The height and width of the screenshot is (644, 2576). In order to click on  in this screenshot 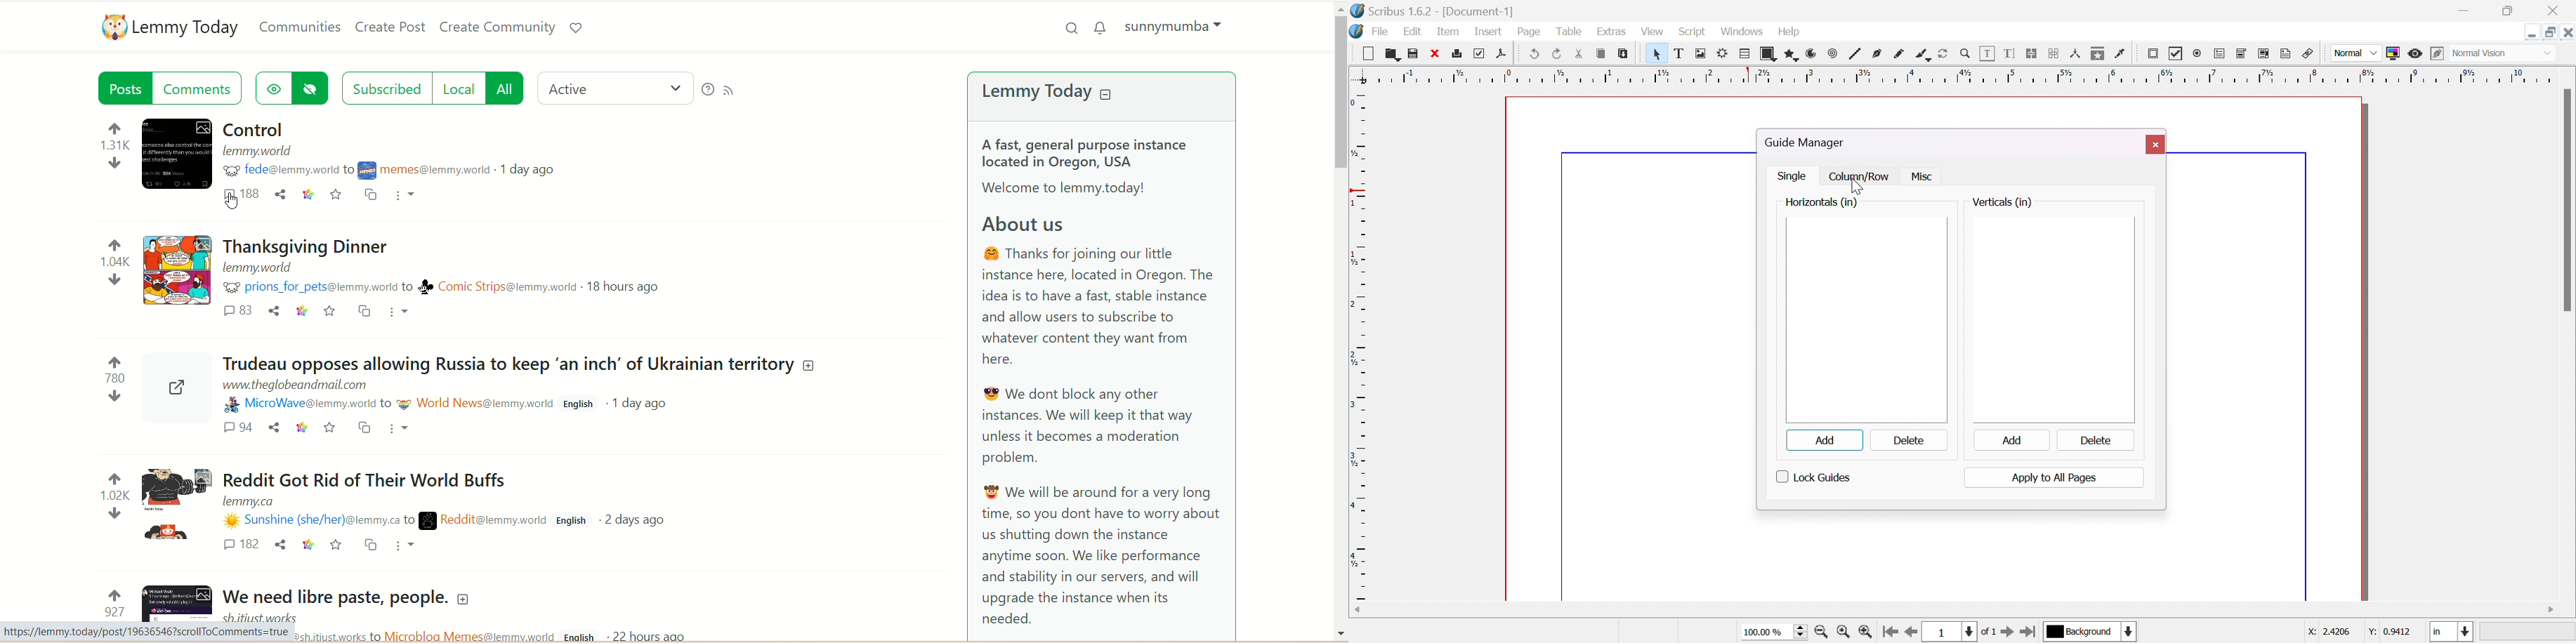, I will do `click(1371, 52)`.